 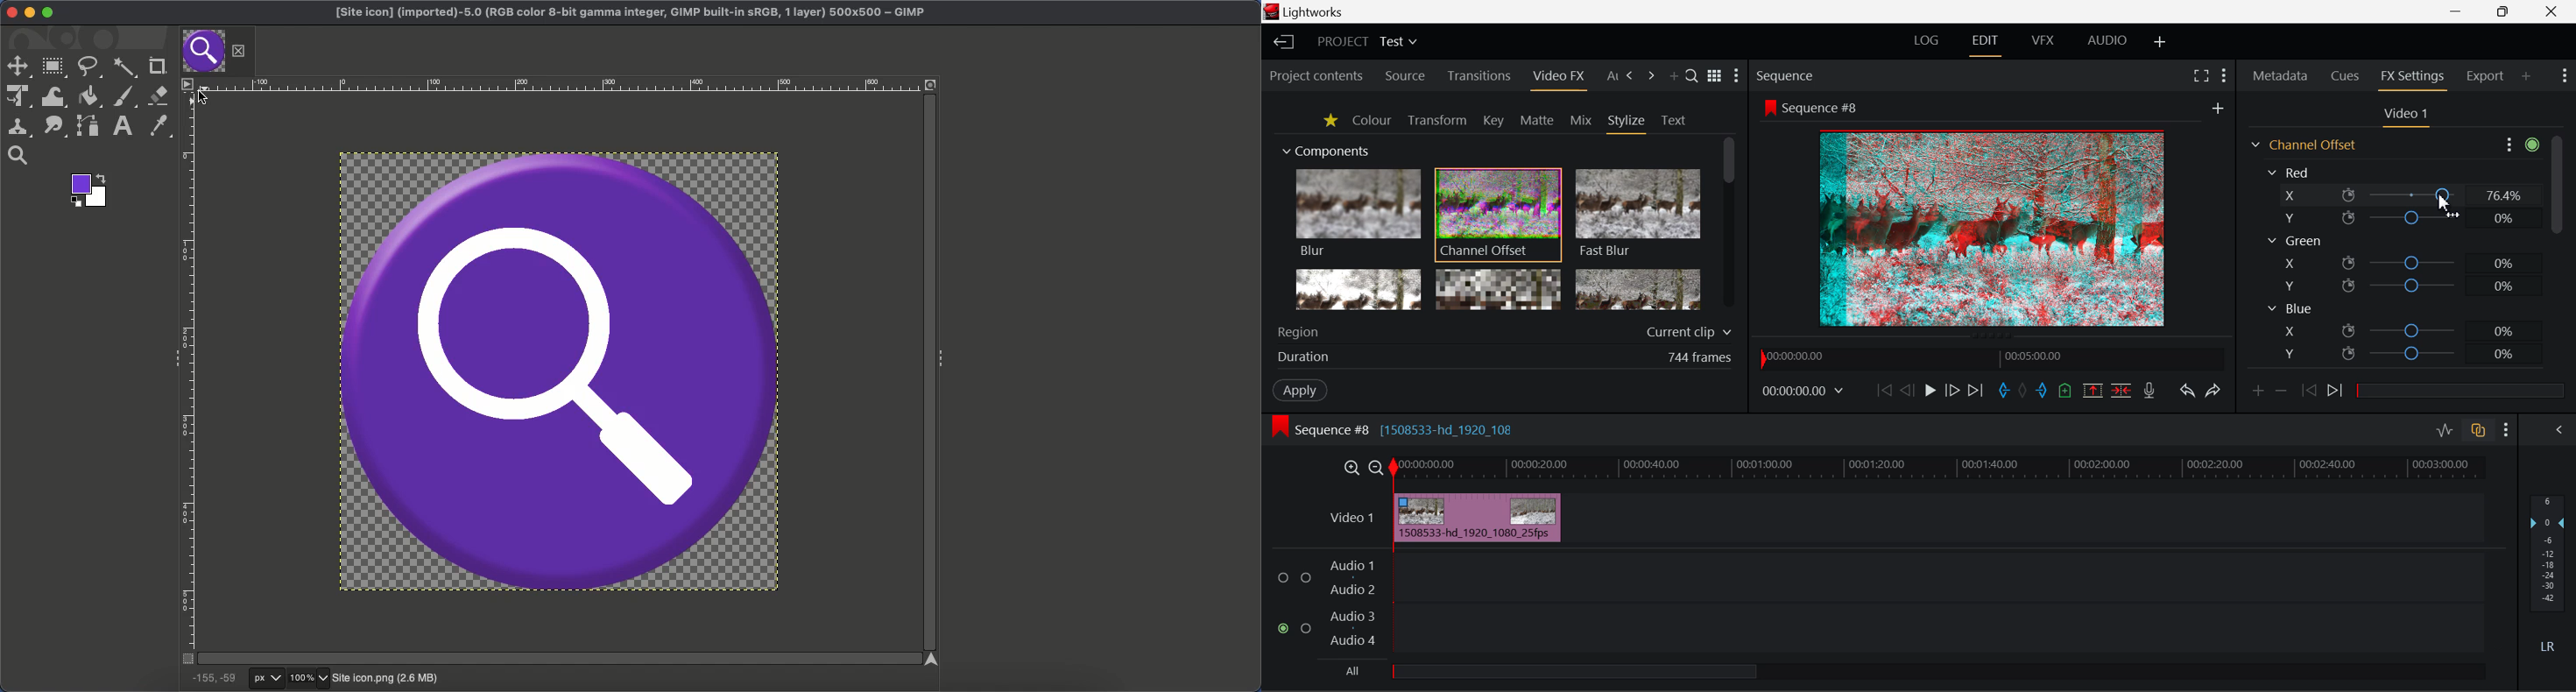 I want to click on DRAG_TO Cursor Position, so click(x=2447, y=196).